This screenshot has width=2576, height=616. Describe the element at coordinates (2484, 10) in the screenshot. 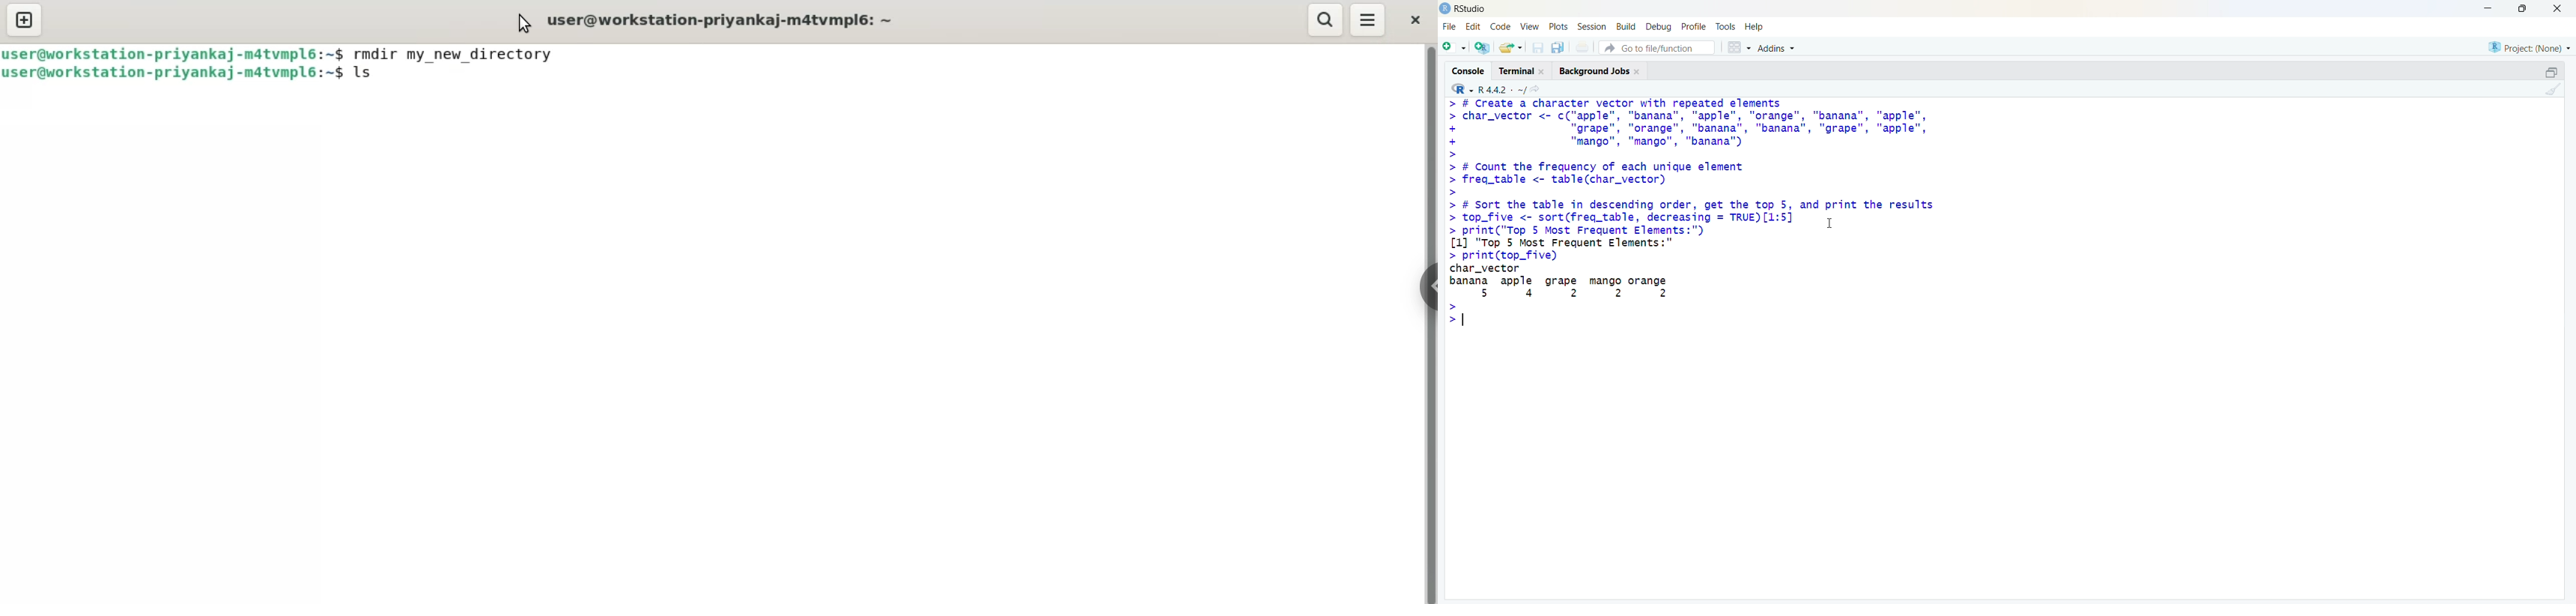

I see `Minimize` at that location.